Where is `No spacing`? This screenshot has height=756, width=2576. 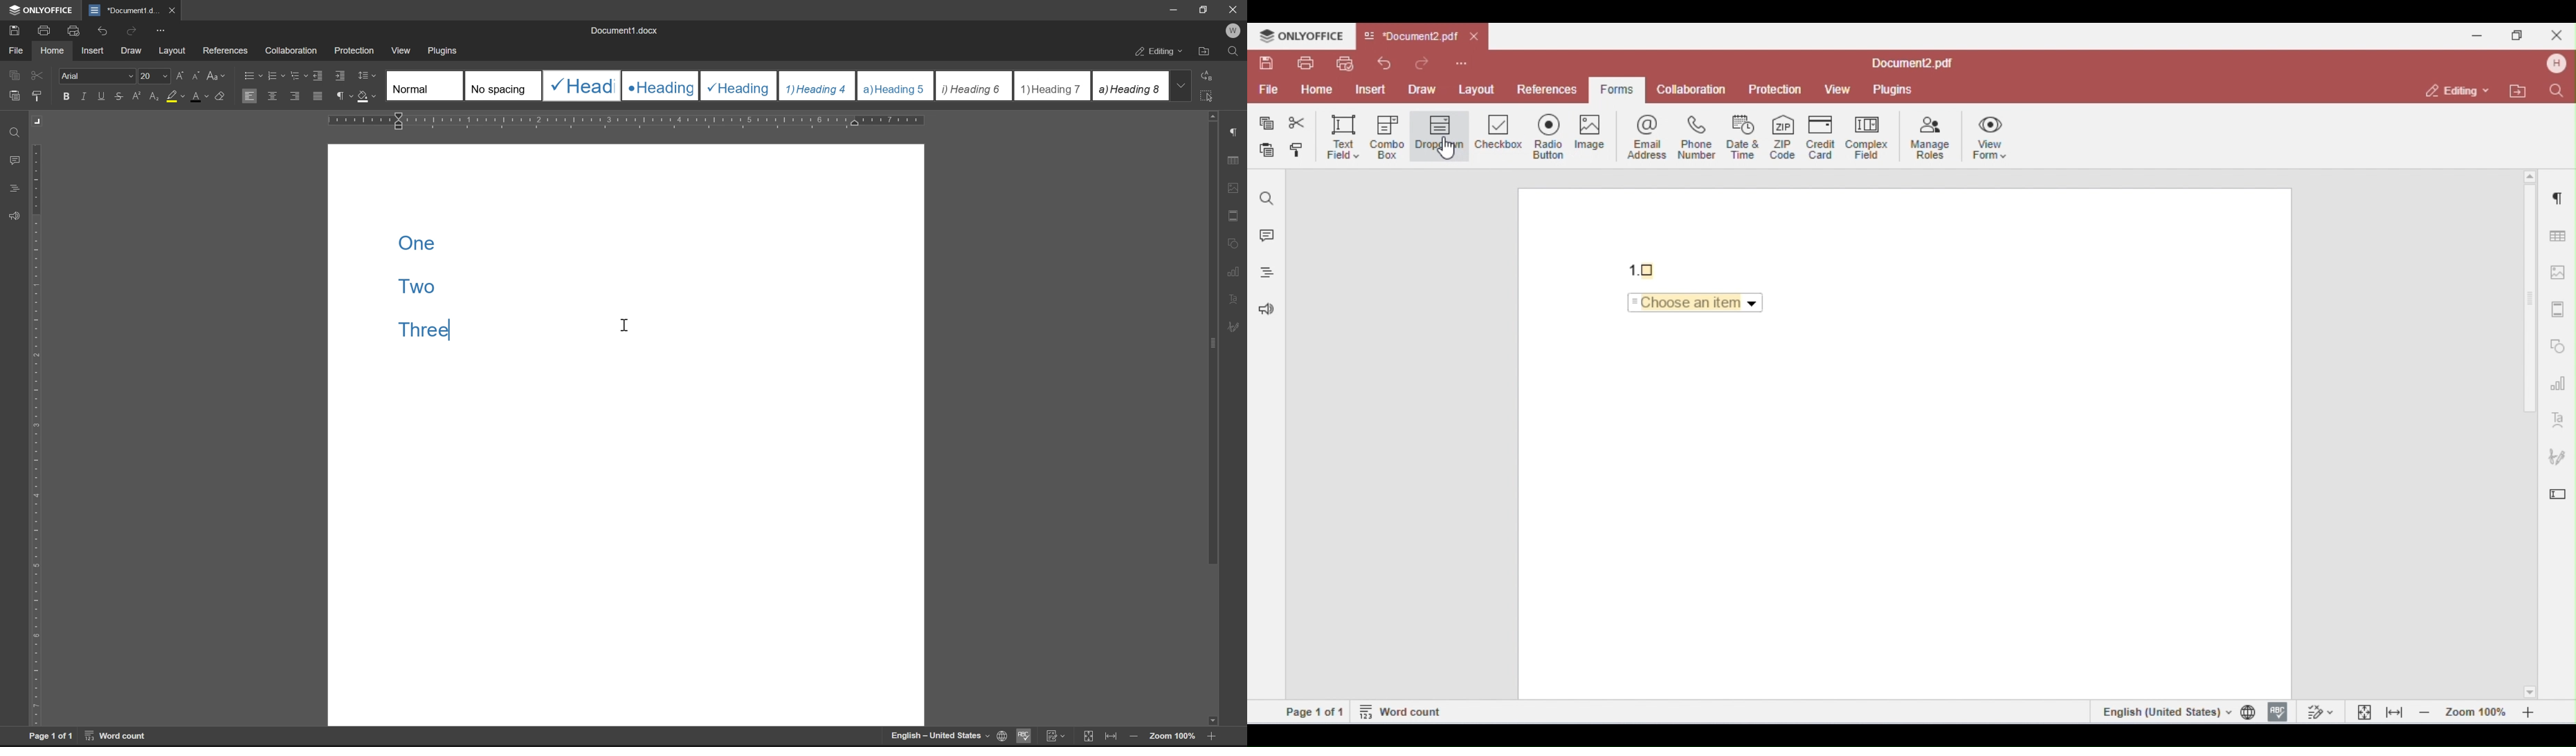
No spacing is located at coordinates (502, 85).